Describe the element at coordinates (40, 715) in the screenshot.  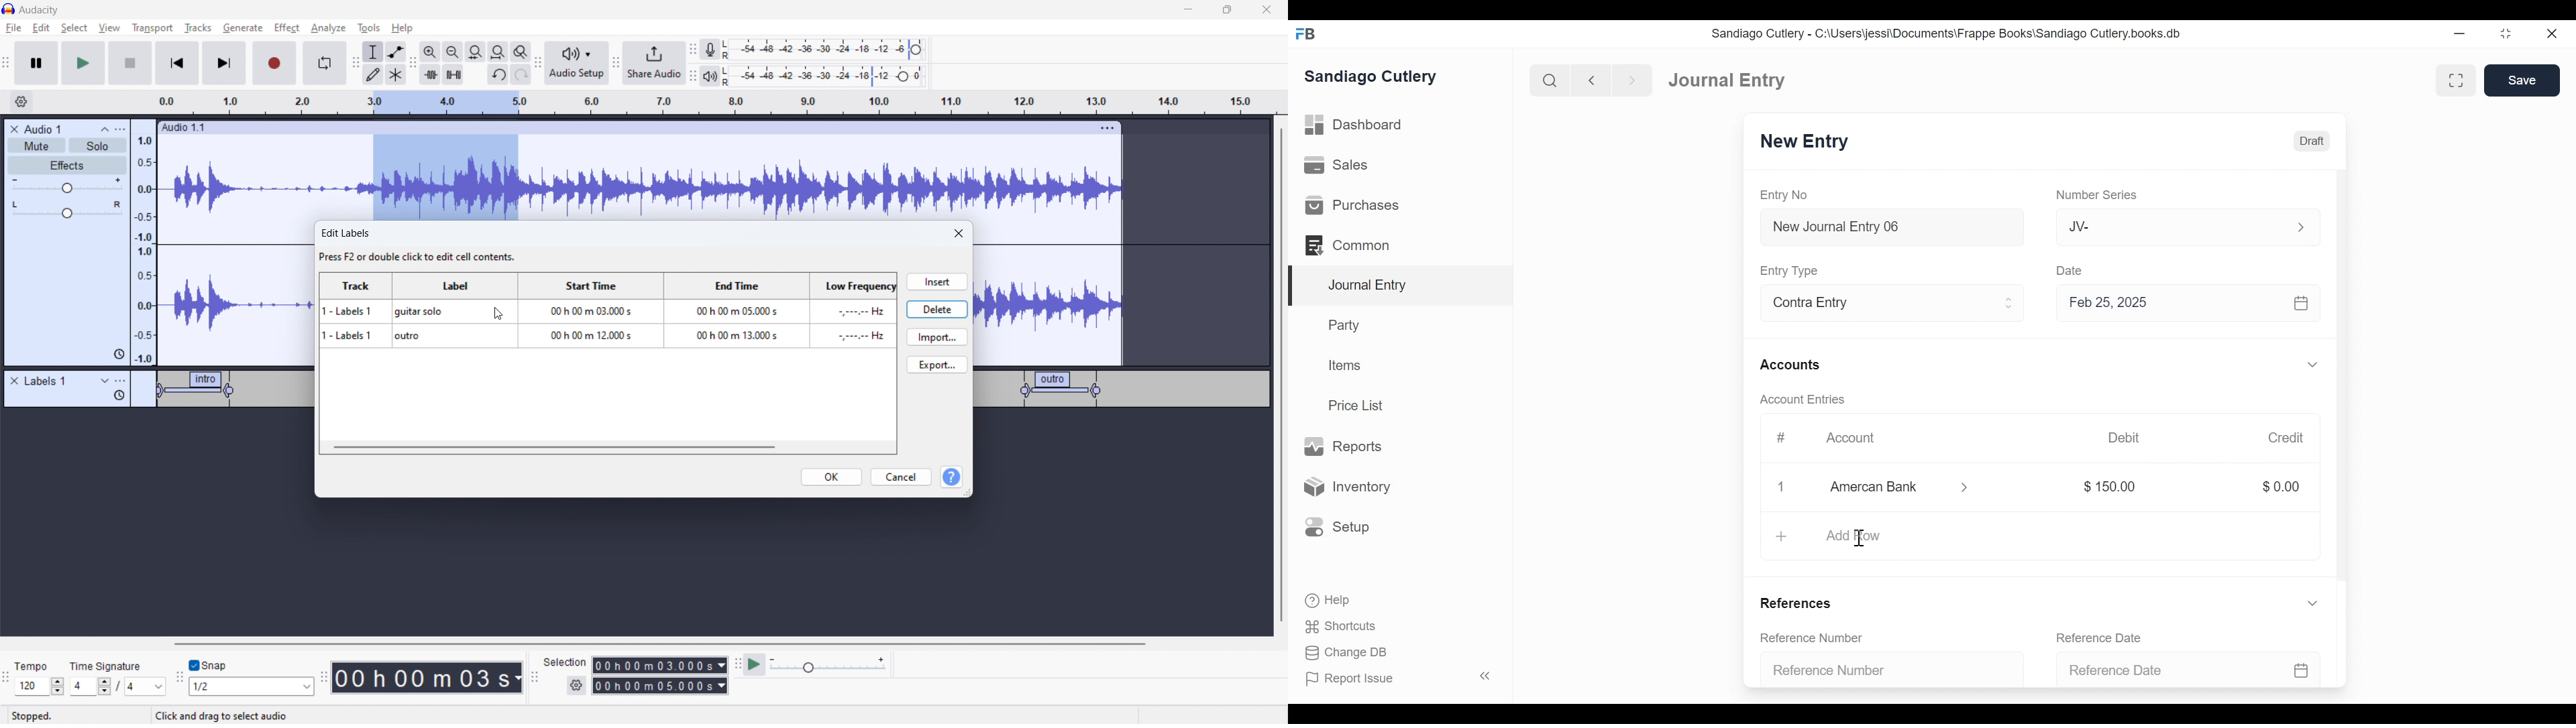
I see `stopped.` at that location.